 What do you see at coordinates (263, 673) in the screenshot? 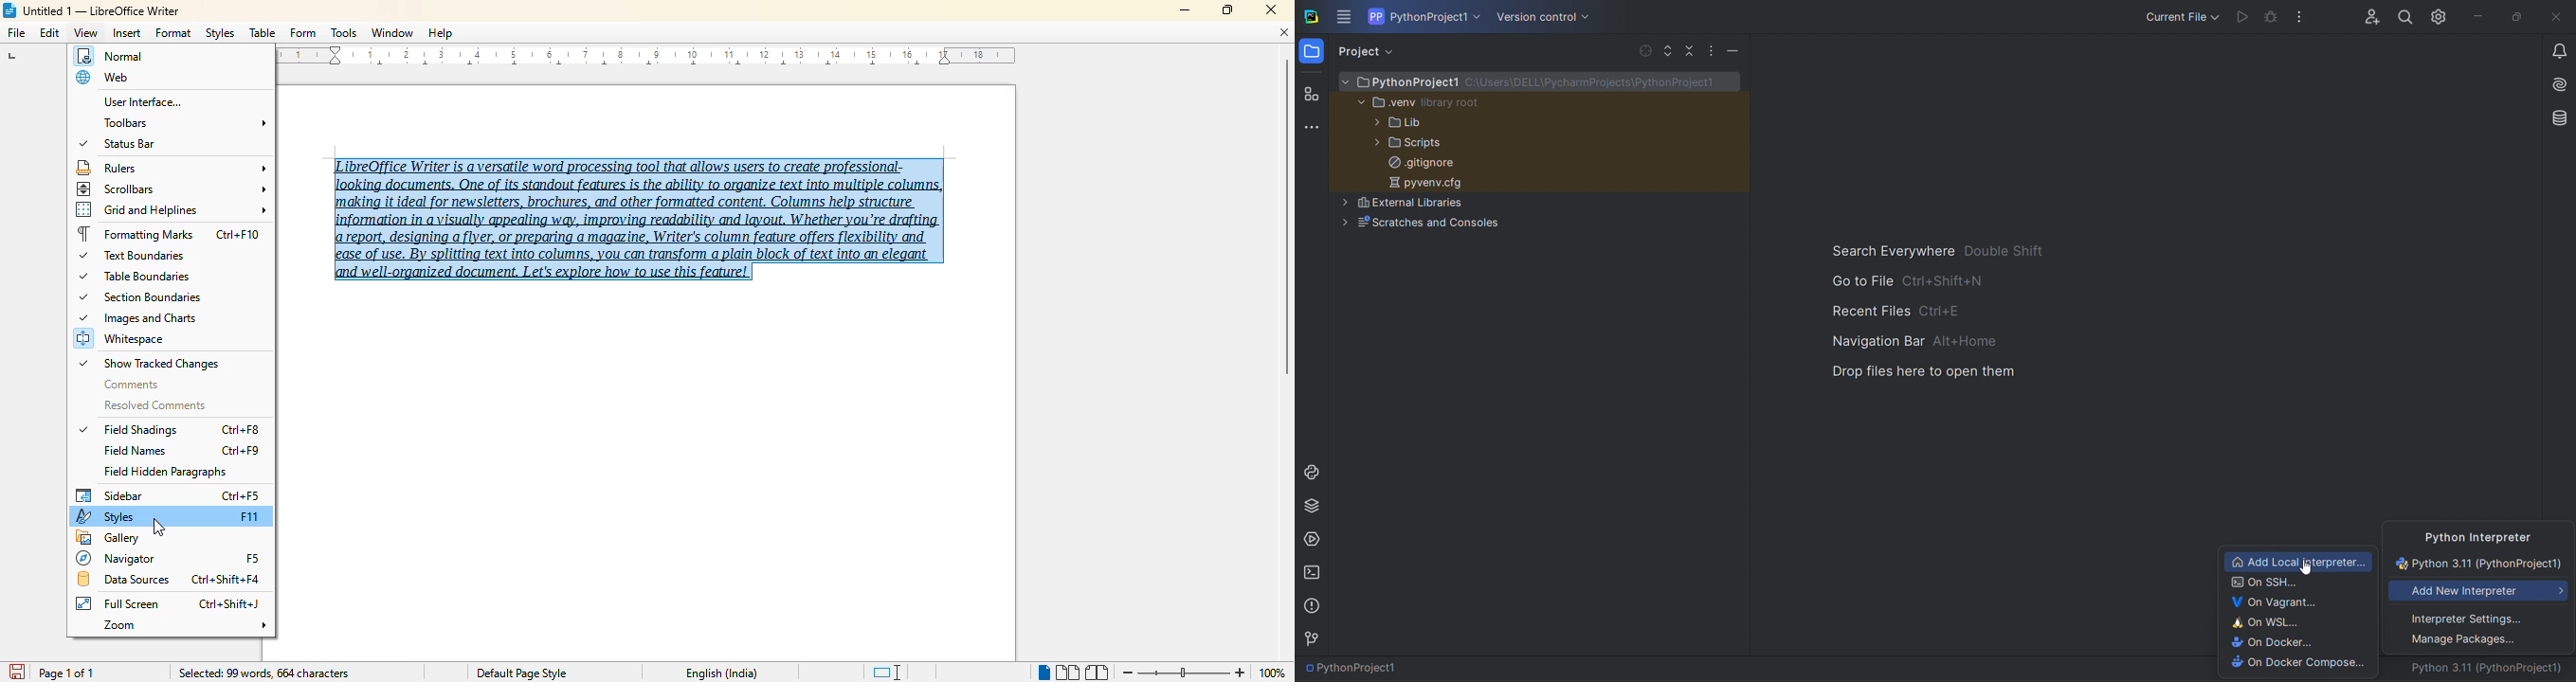
I see `selected: 99 words, 664 characters` at bounding box center [263, 673].